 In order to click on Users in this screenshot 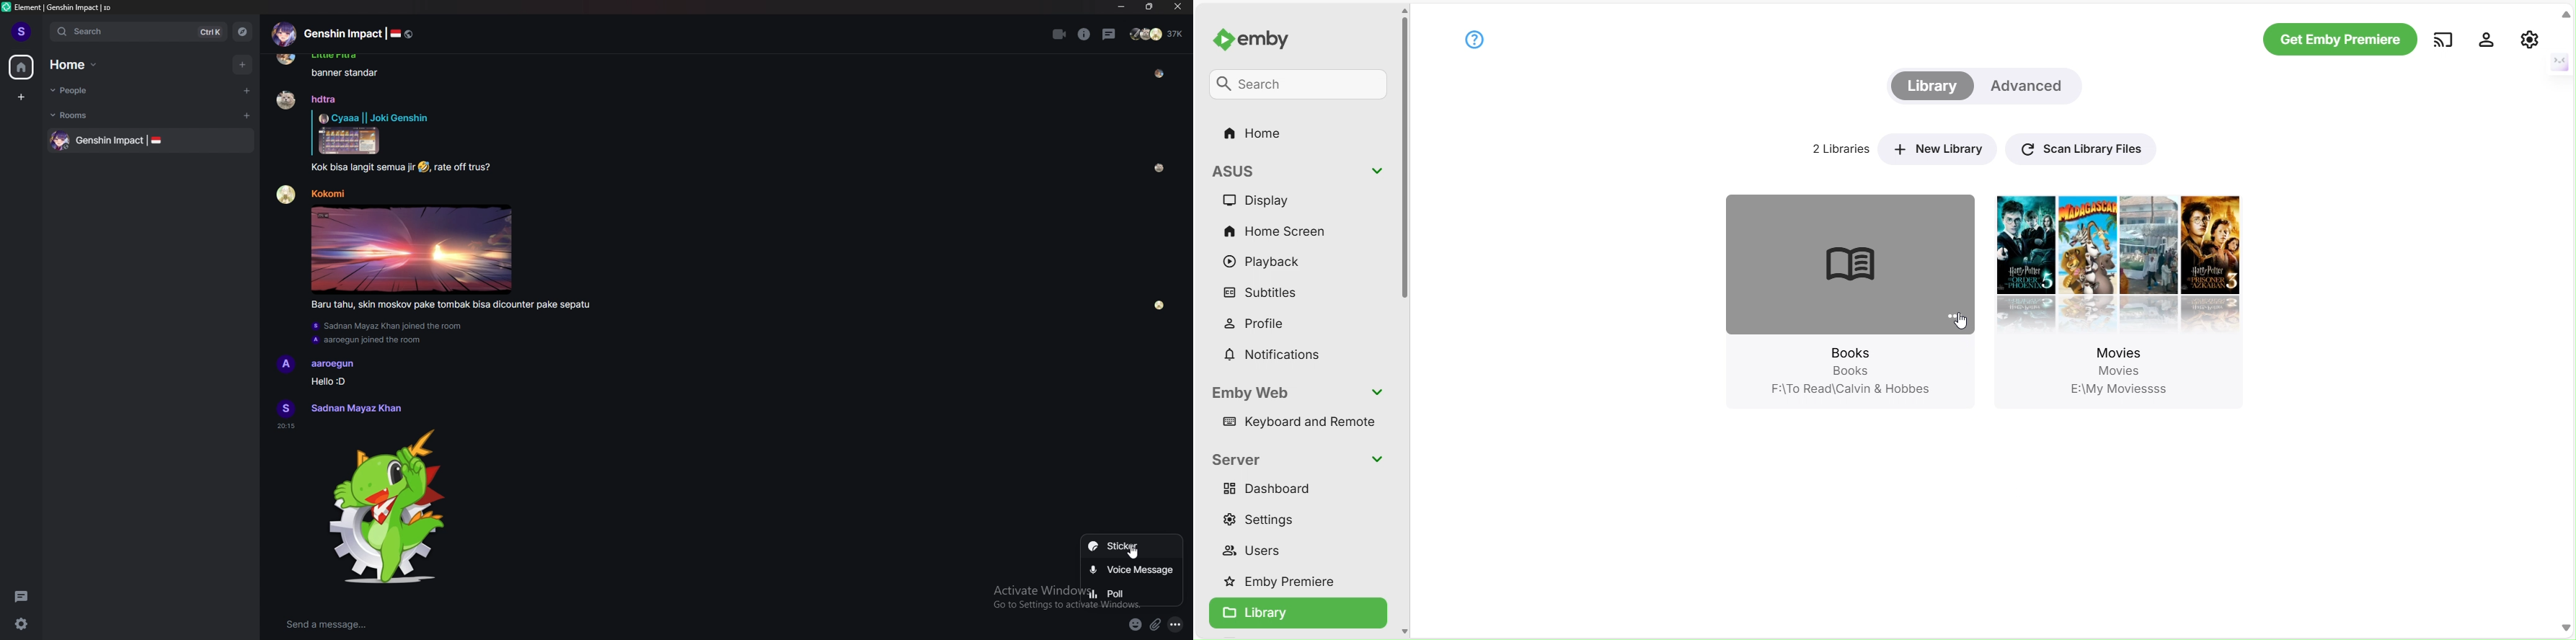, I will do `click(1258, 553)`.